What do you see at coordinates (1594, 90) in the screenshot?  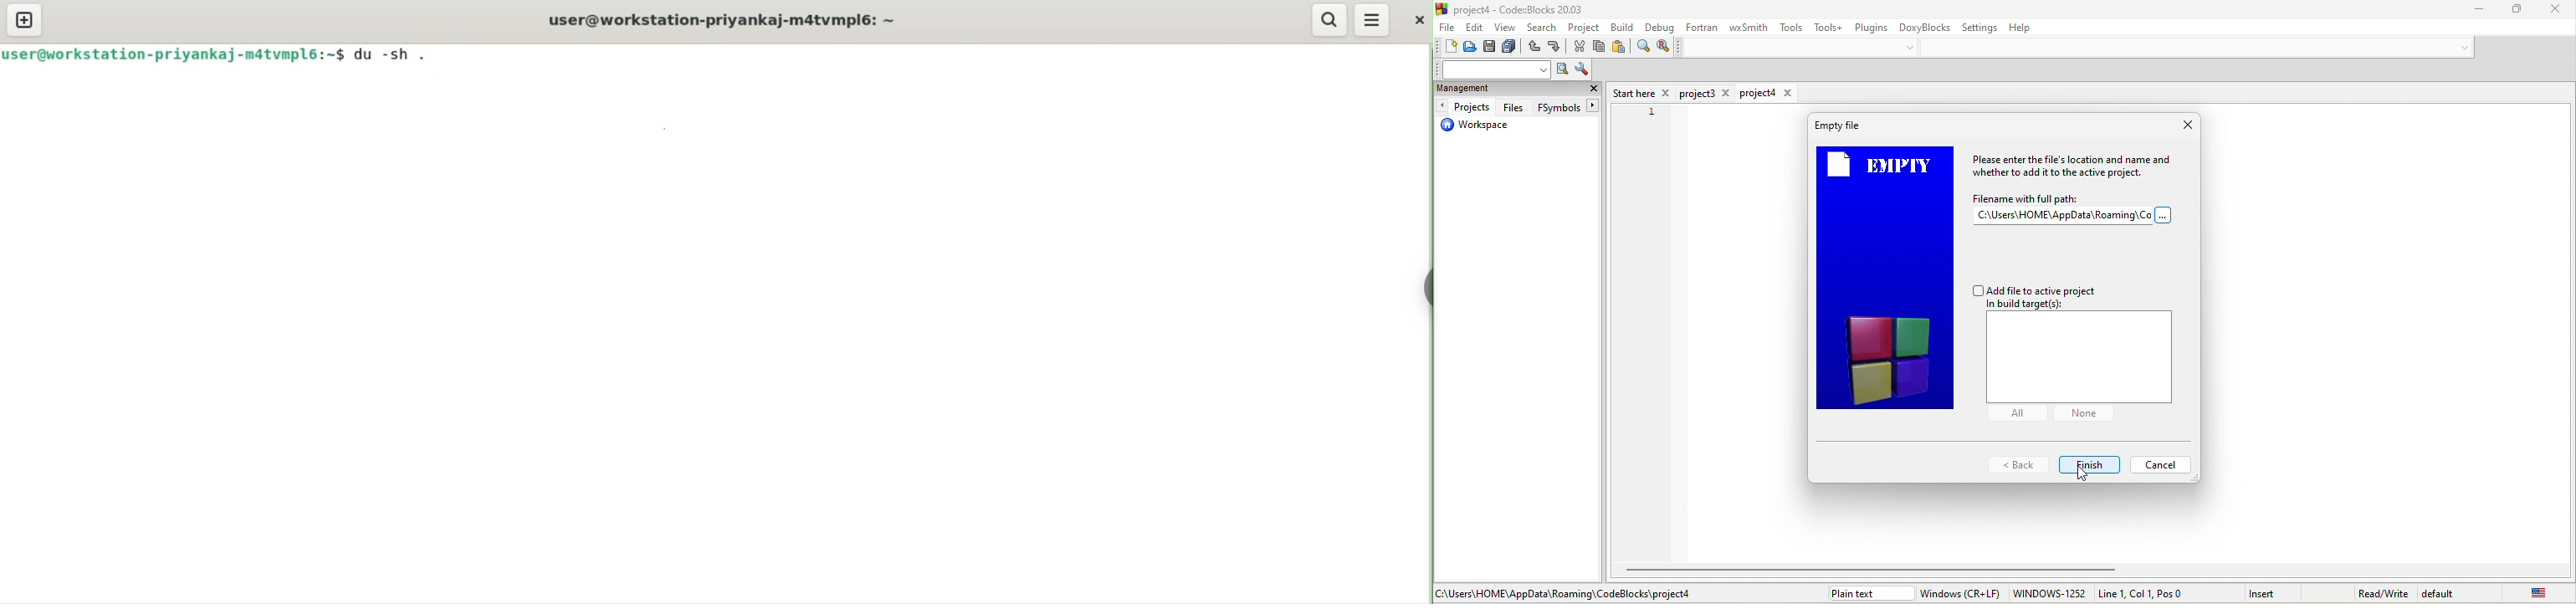 I see `close` at bounding box center [1594, 90].